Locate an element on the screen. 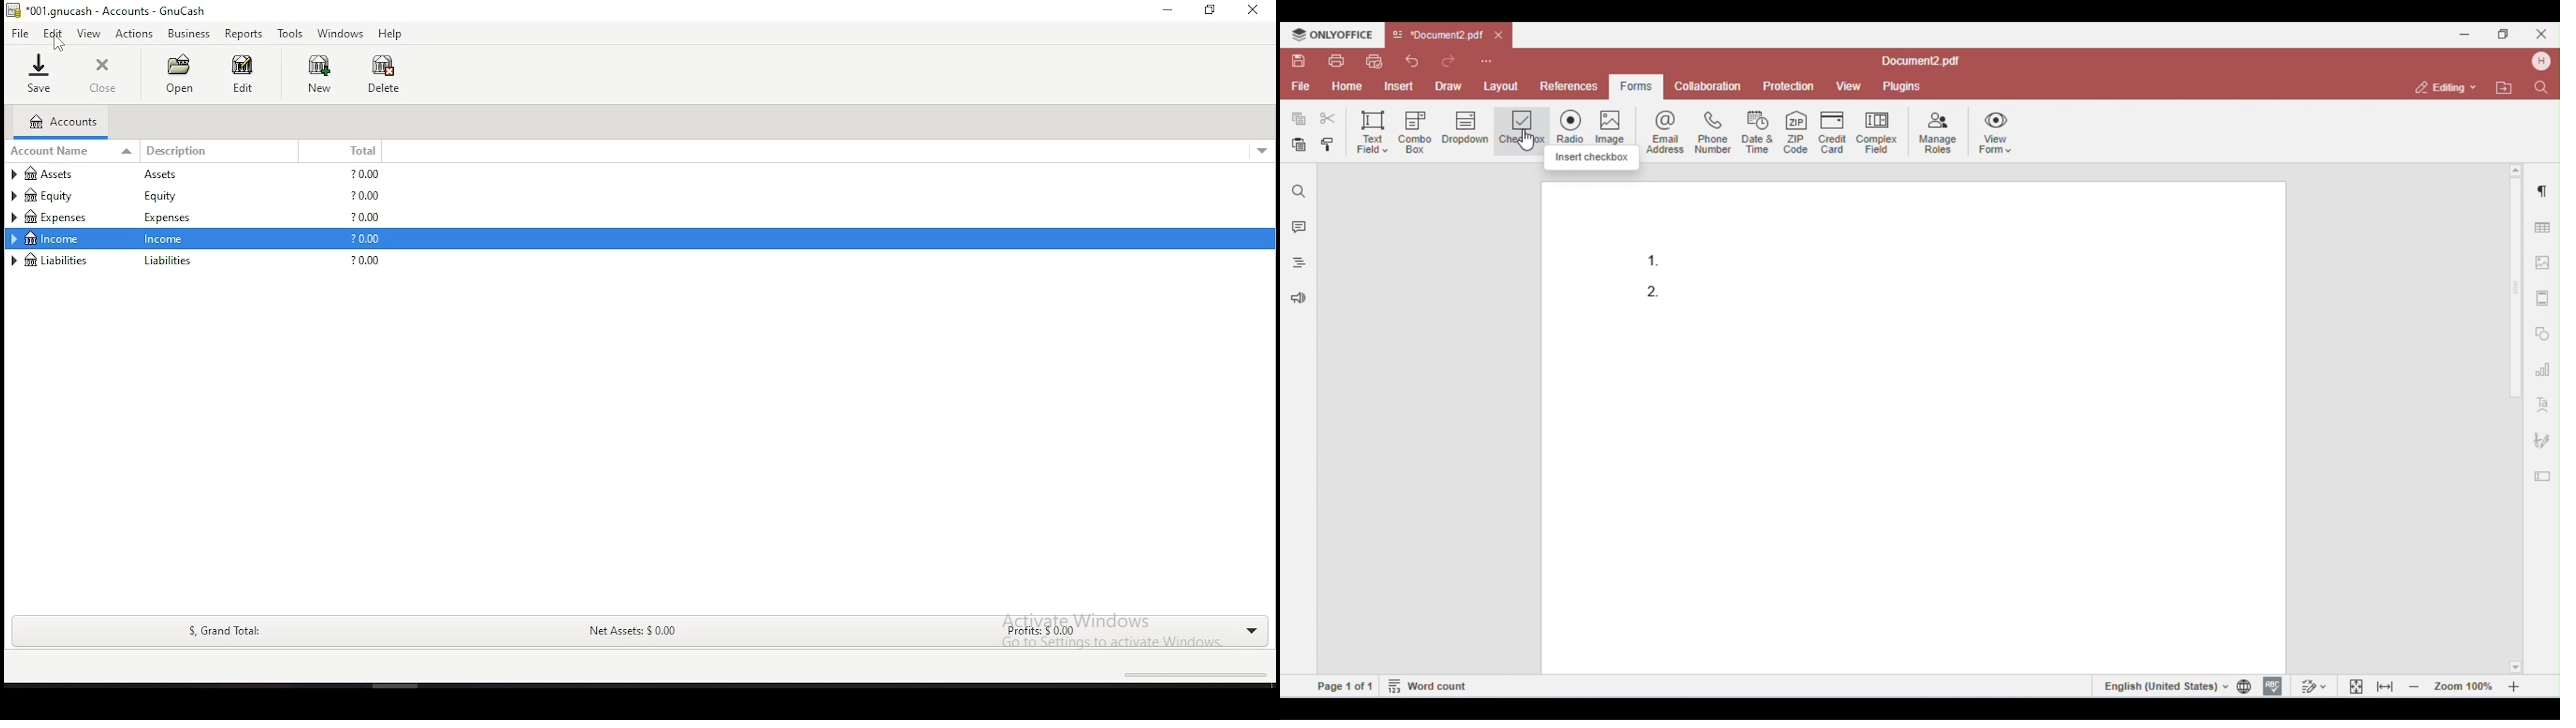 This screenshot has width=2576, height=728. descrtiption is located at coordinates (224, 151).